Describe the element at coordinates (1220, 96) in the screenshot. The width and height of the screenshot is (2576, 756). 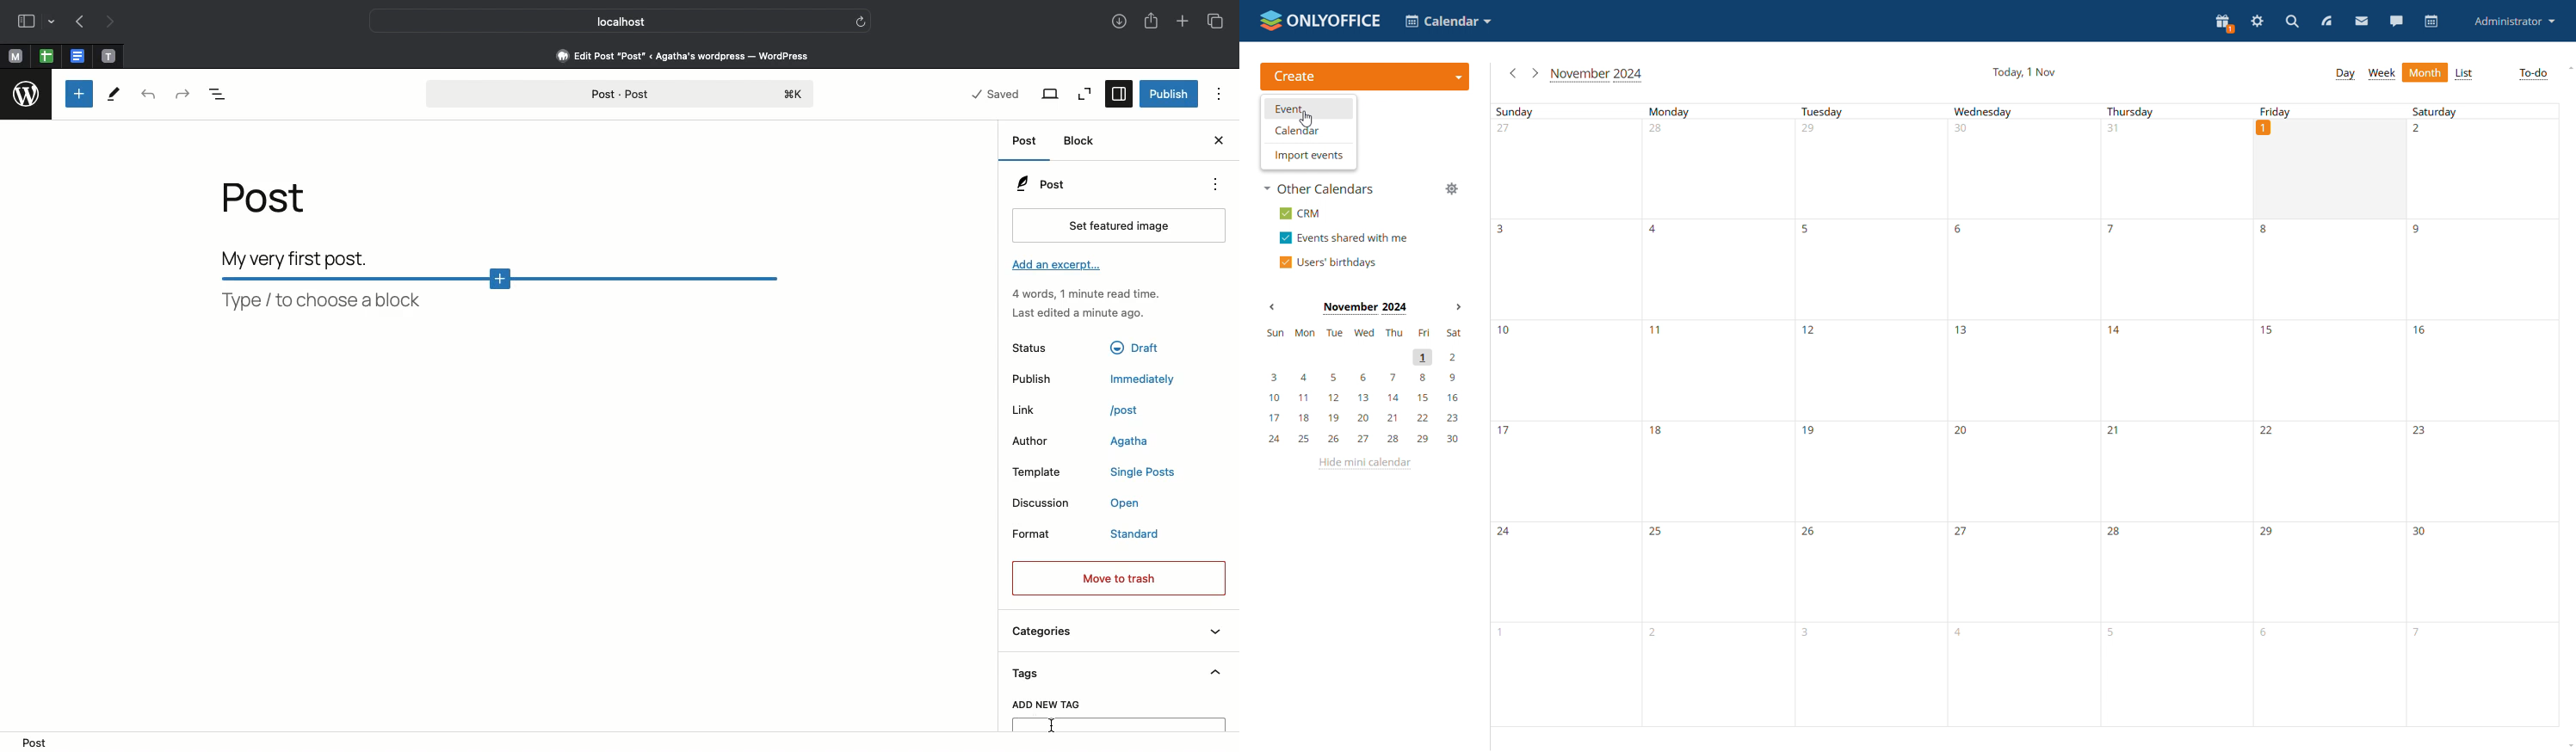
I see `Options` at that location.